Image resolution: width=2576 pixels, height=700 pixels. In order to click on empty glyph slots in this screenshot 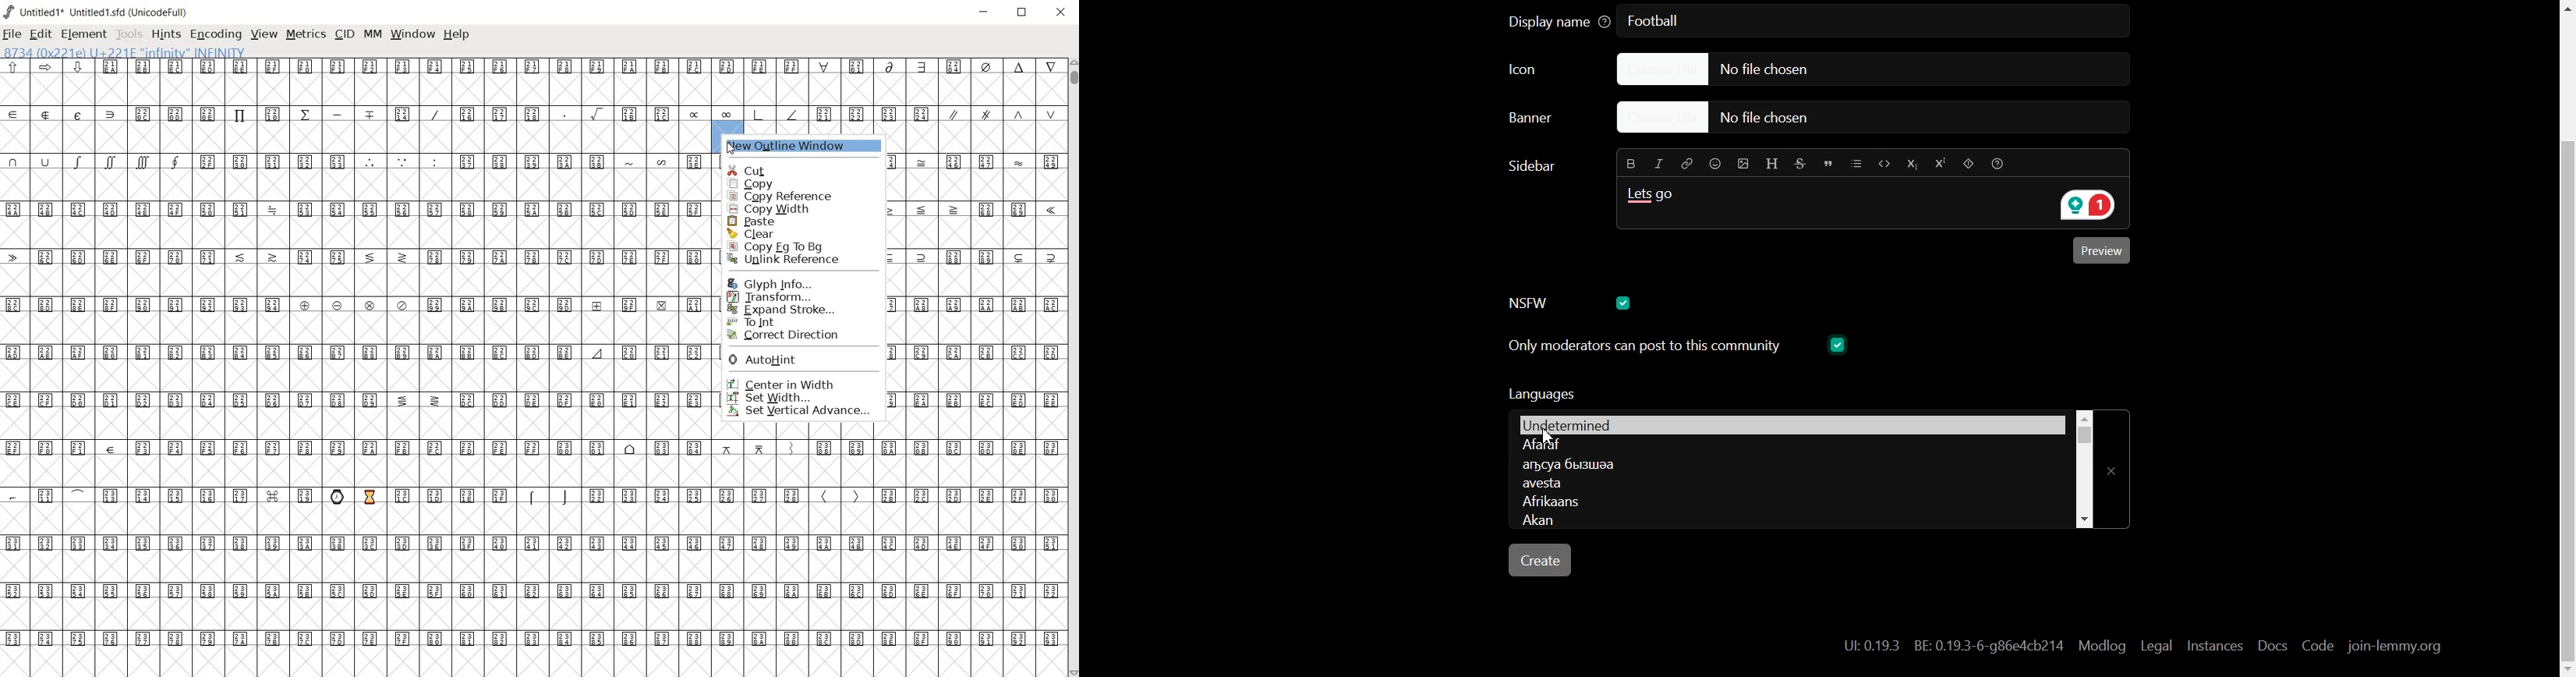, I will do `click(532, 89)`.